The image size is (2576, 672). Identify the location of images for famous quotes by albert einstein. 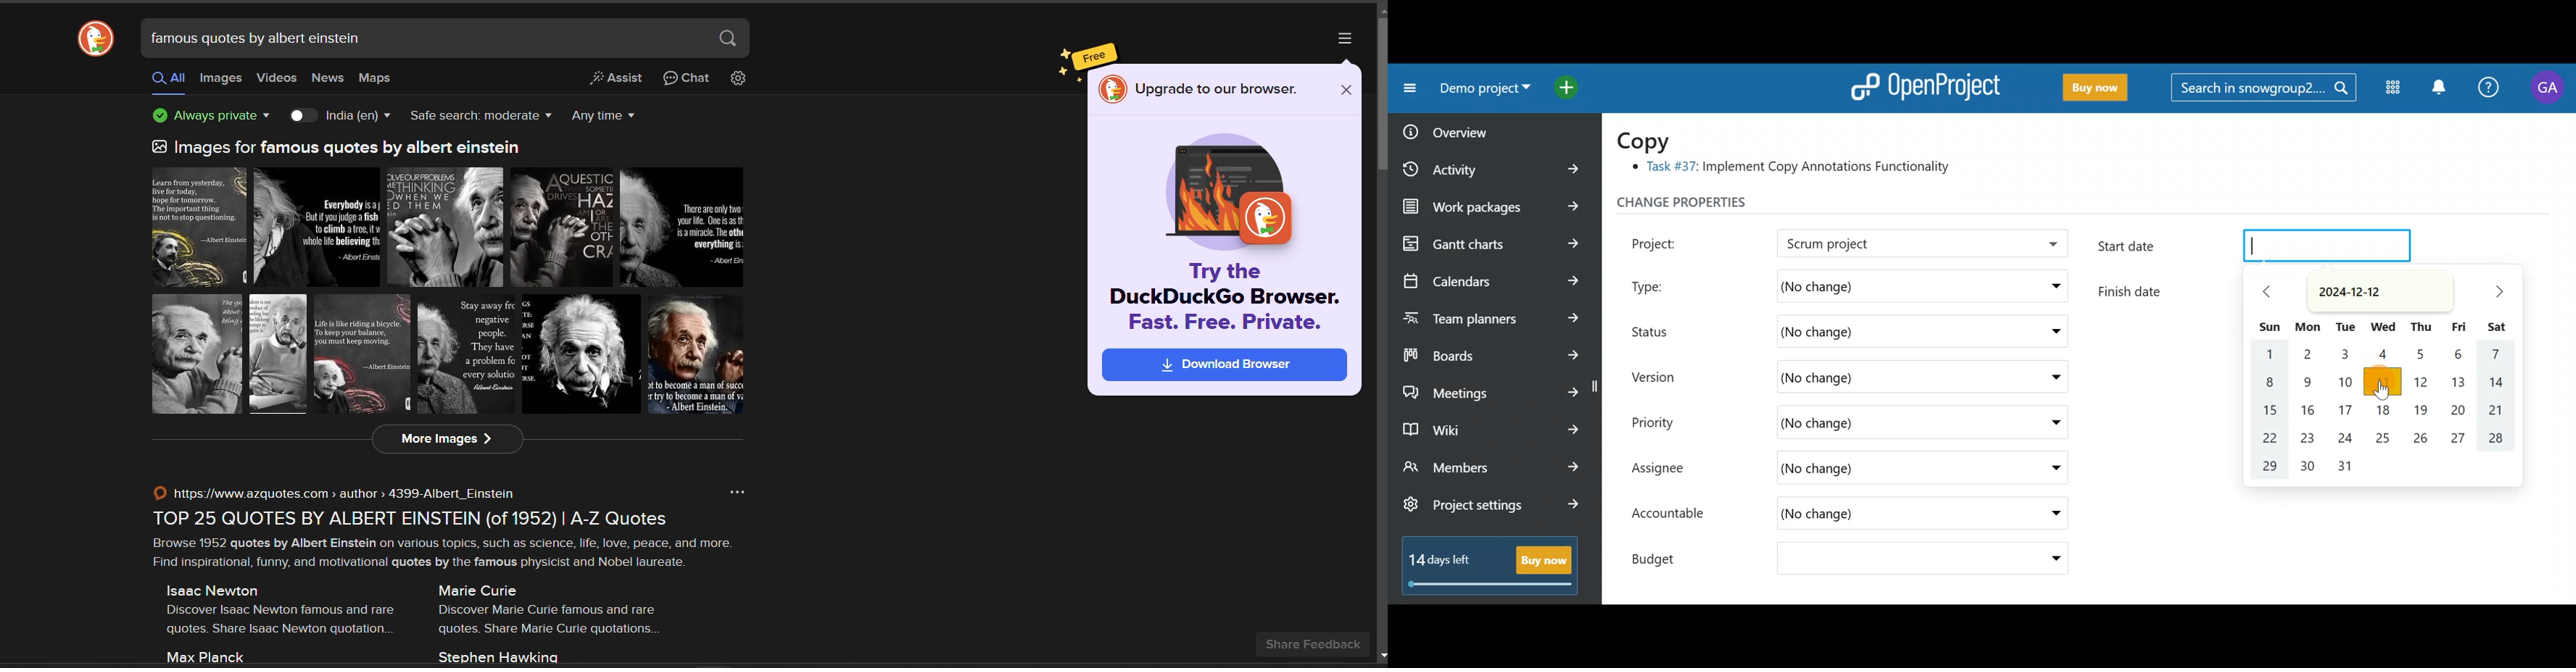
(334, 147).